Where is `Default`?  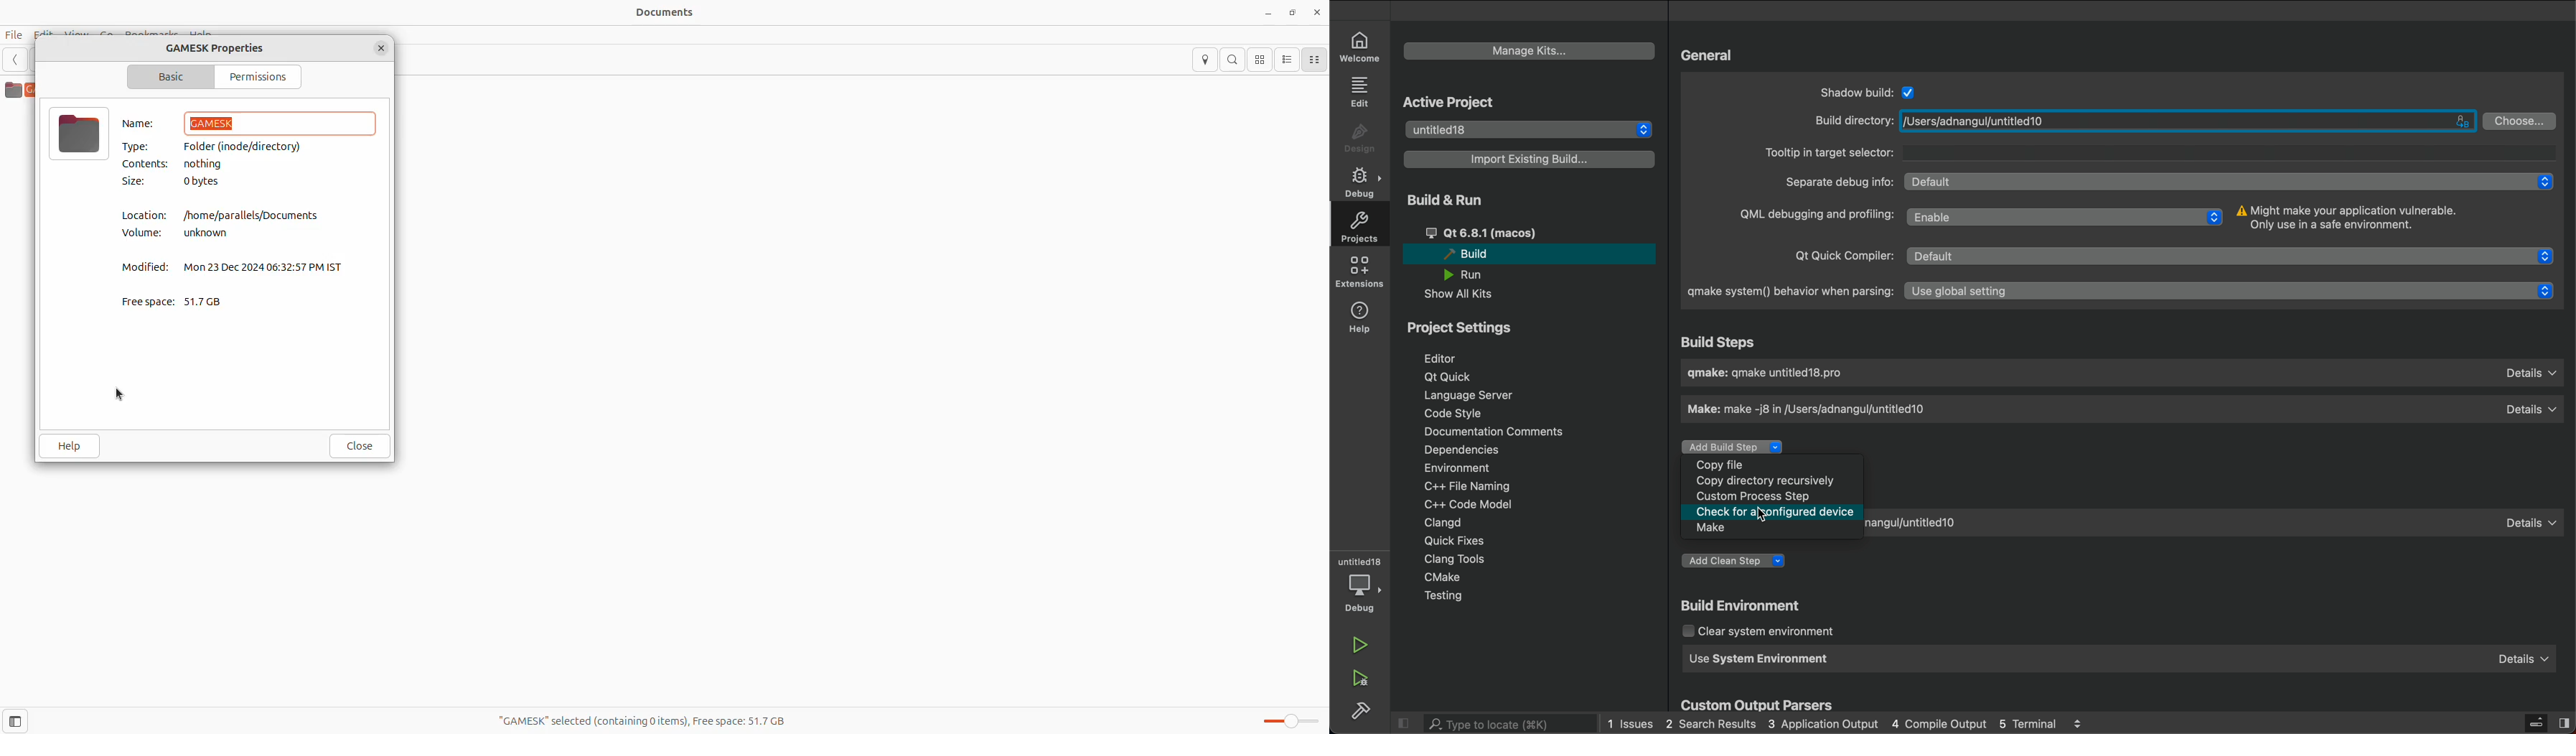
Default is located at coordinates (2235, 257).